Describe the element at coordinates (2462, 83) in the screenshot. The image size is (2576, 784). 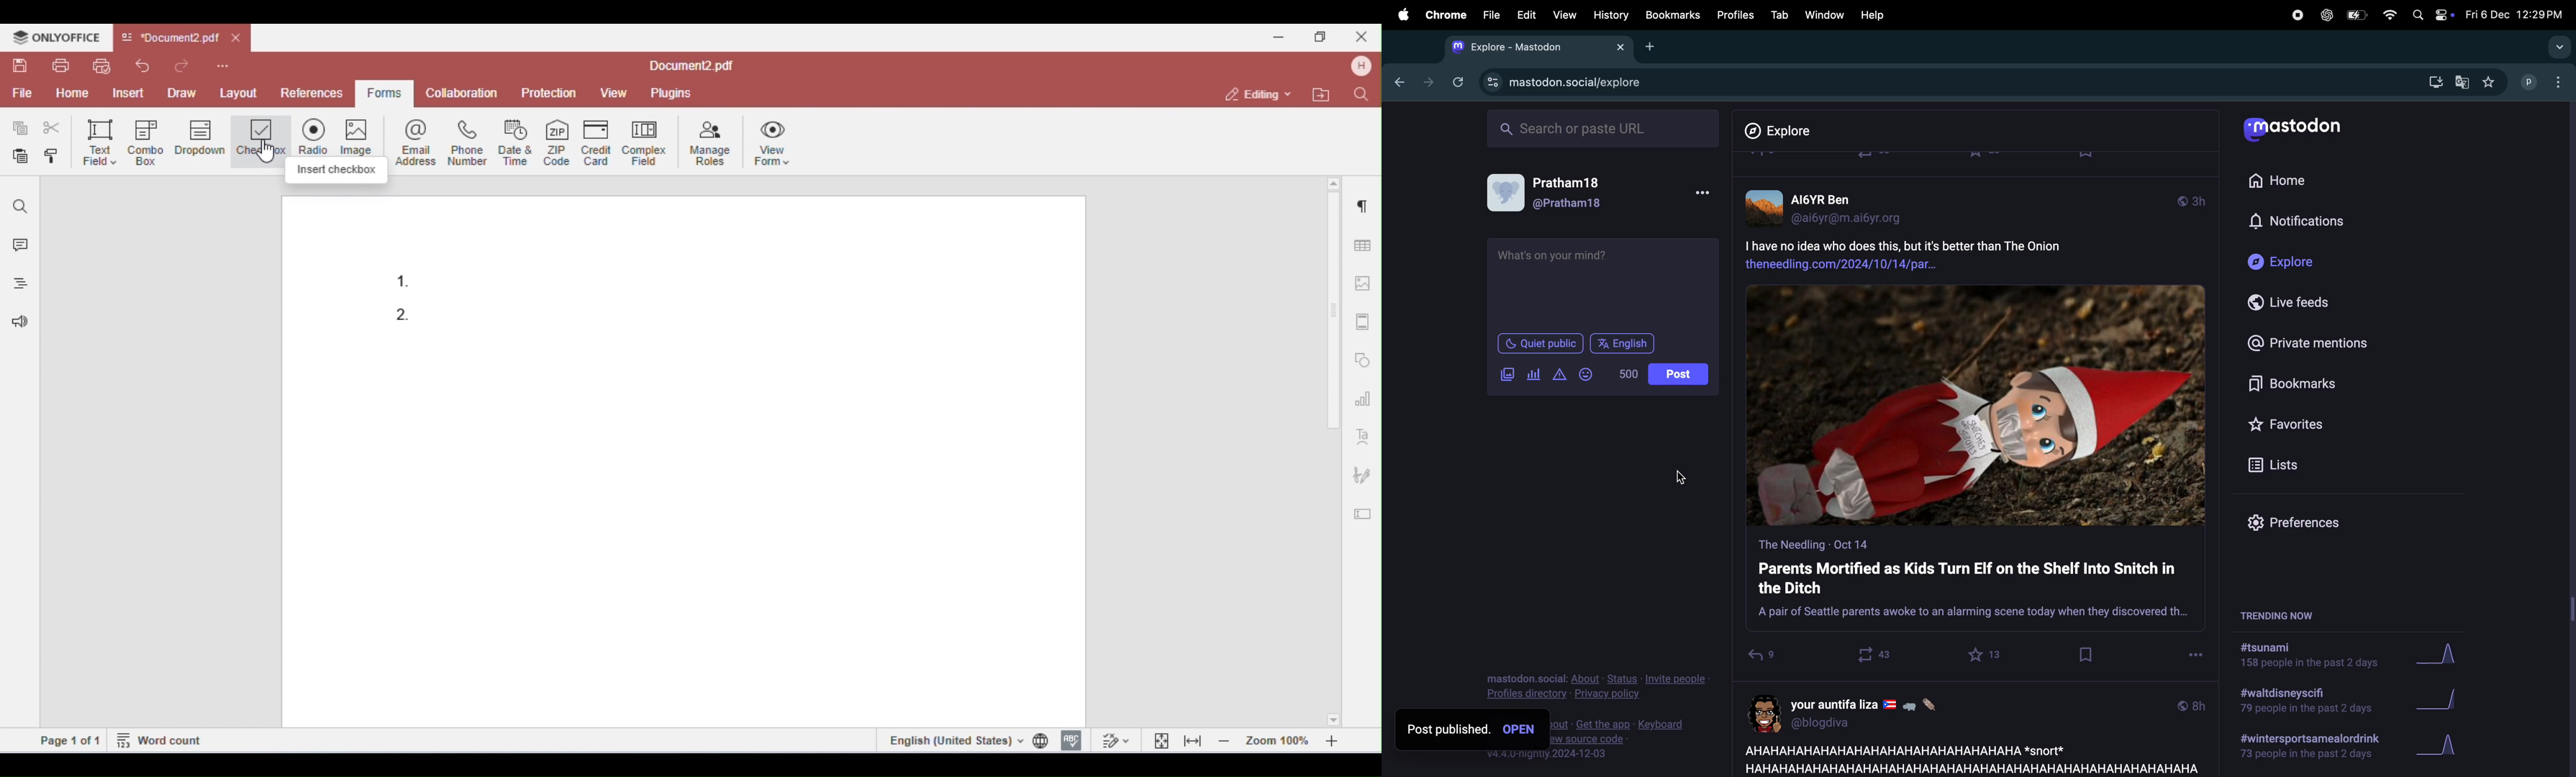
I see `translate` at that location.